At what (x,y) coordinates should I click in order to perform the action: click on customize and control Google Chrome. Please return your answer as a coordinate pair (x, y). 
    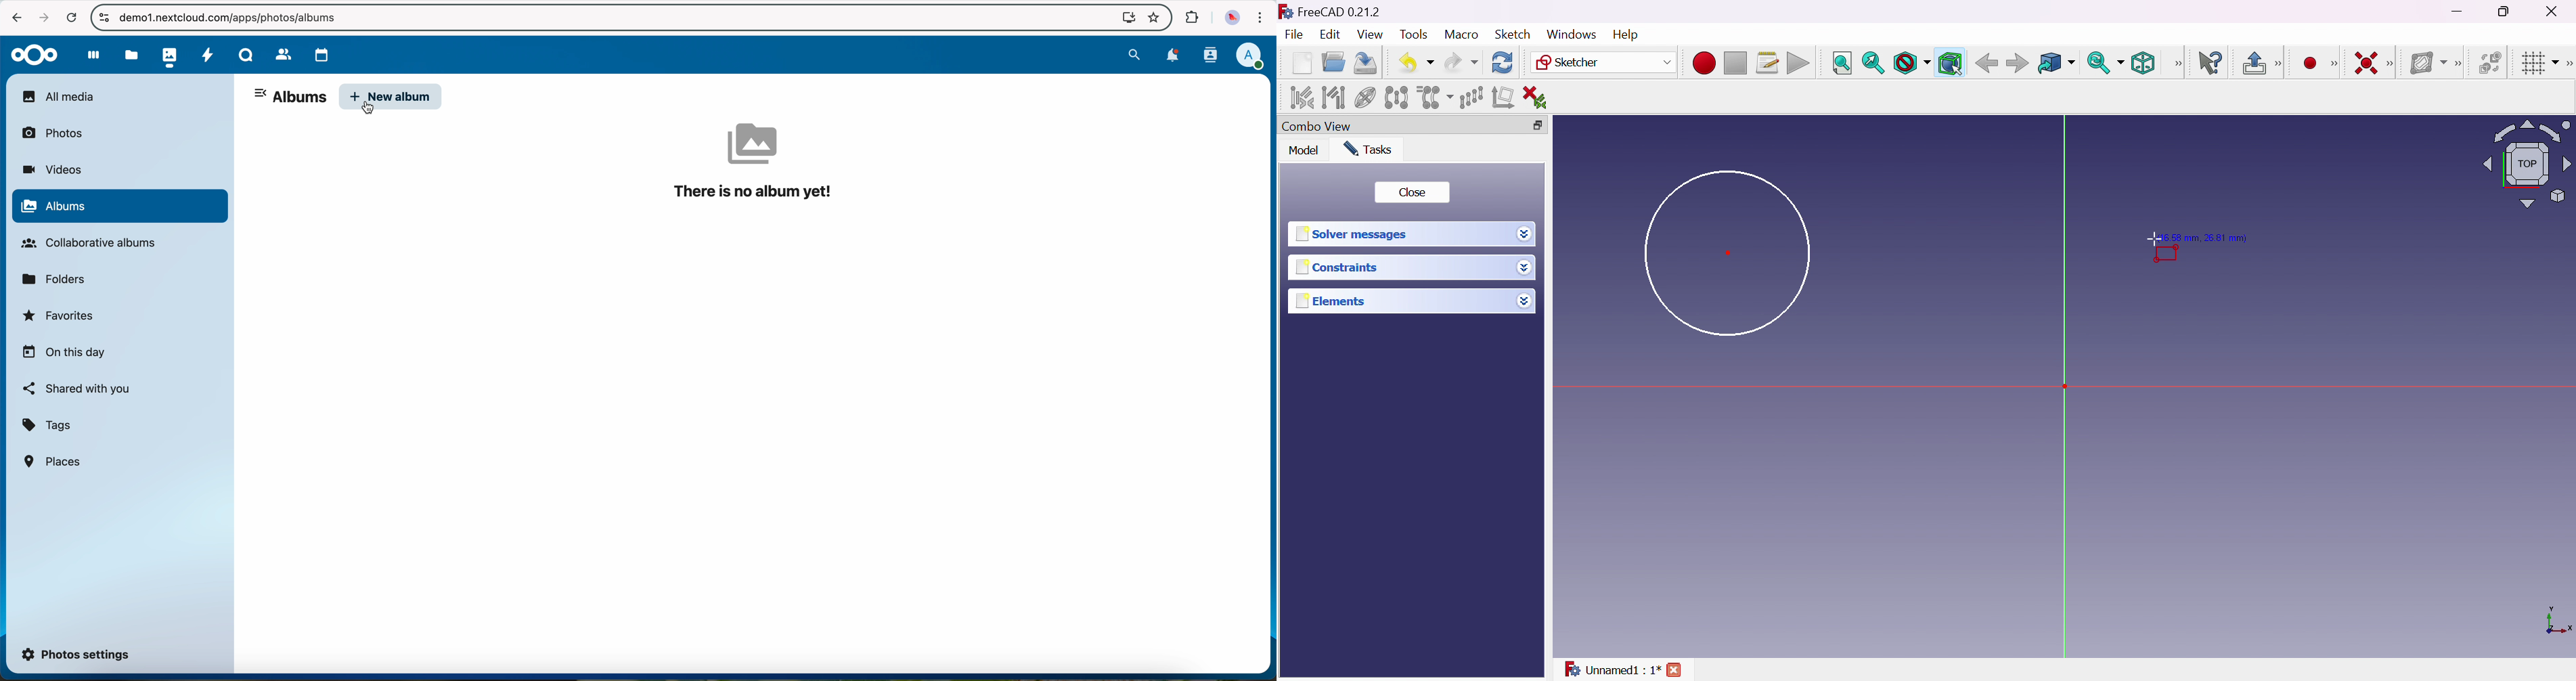
    Looking at the image, I should click on (1259, 20).